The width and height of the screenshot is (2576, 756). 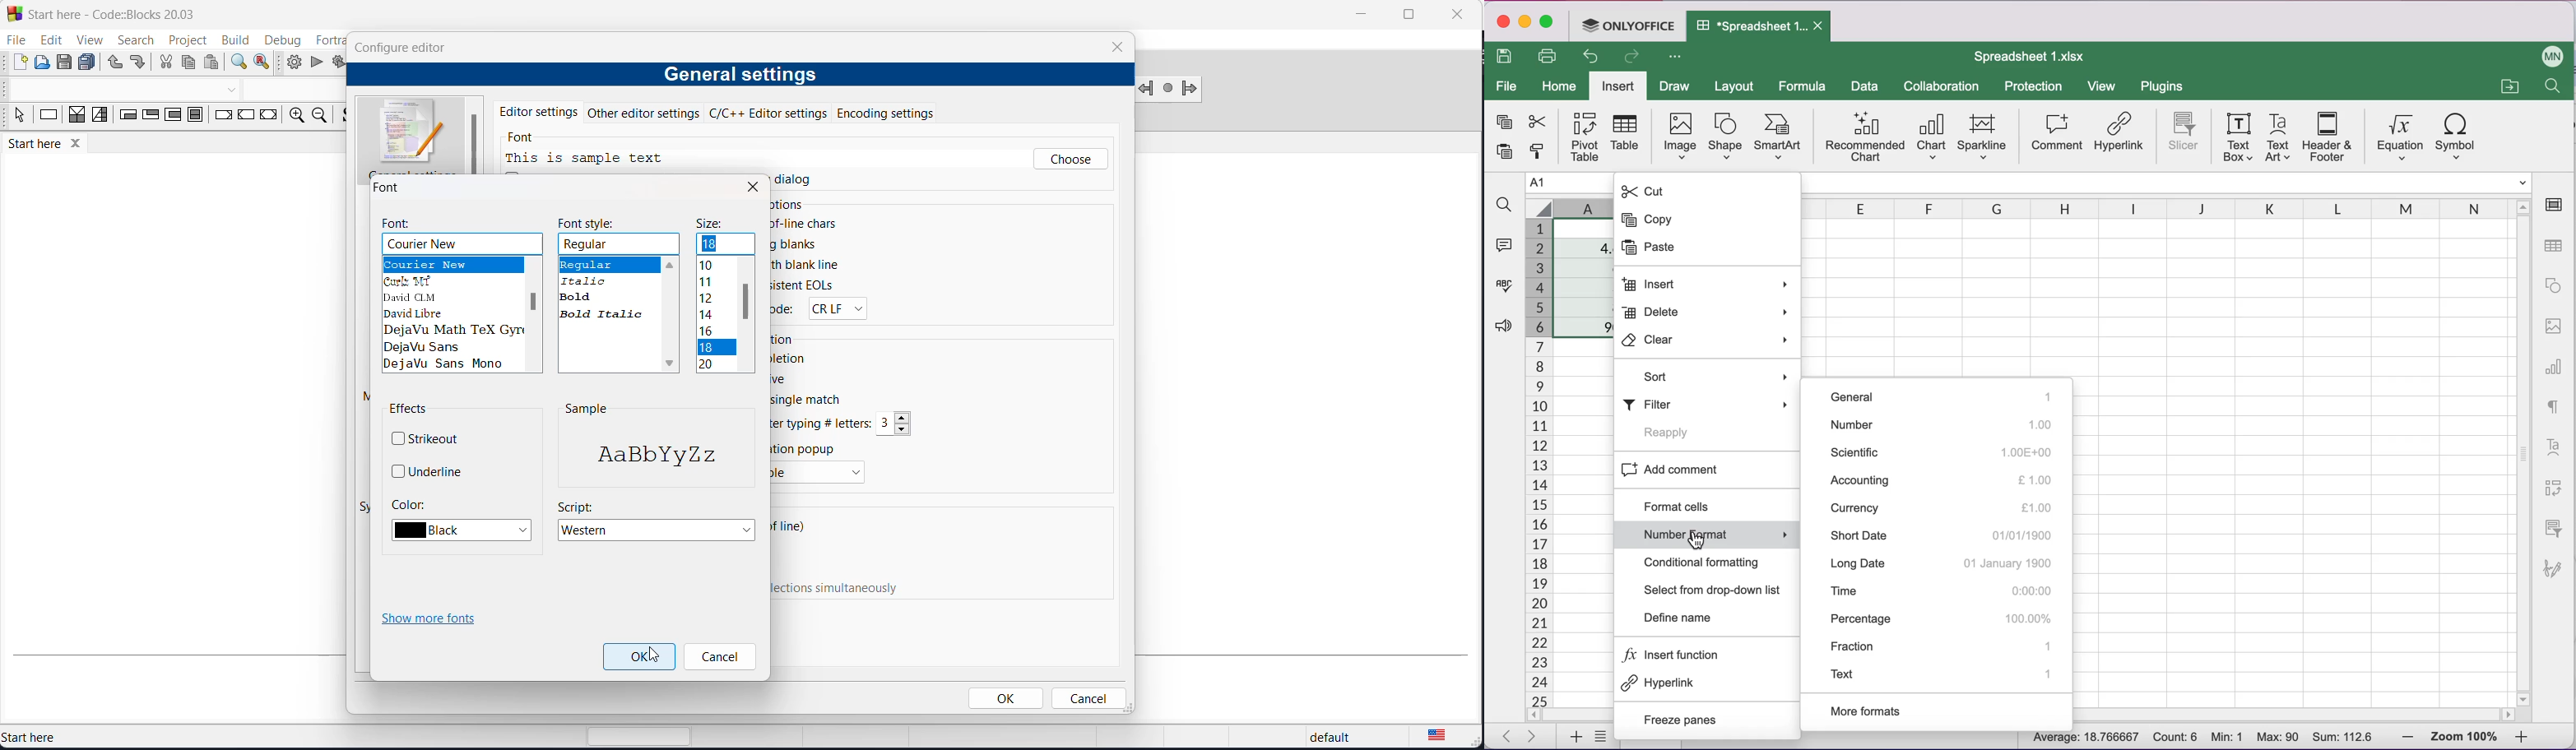 What do you see at coordinates (2279, 736) in the screenshot?
I see `Max: 90` at bounding box center [2279, 736].